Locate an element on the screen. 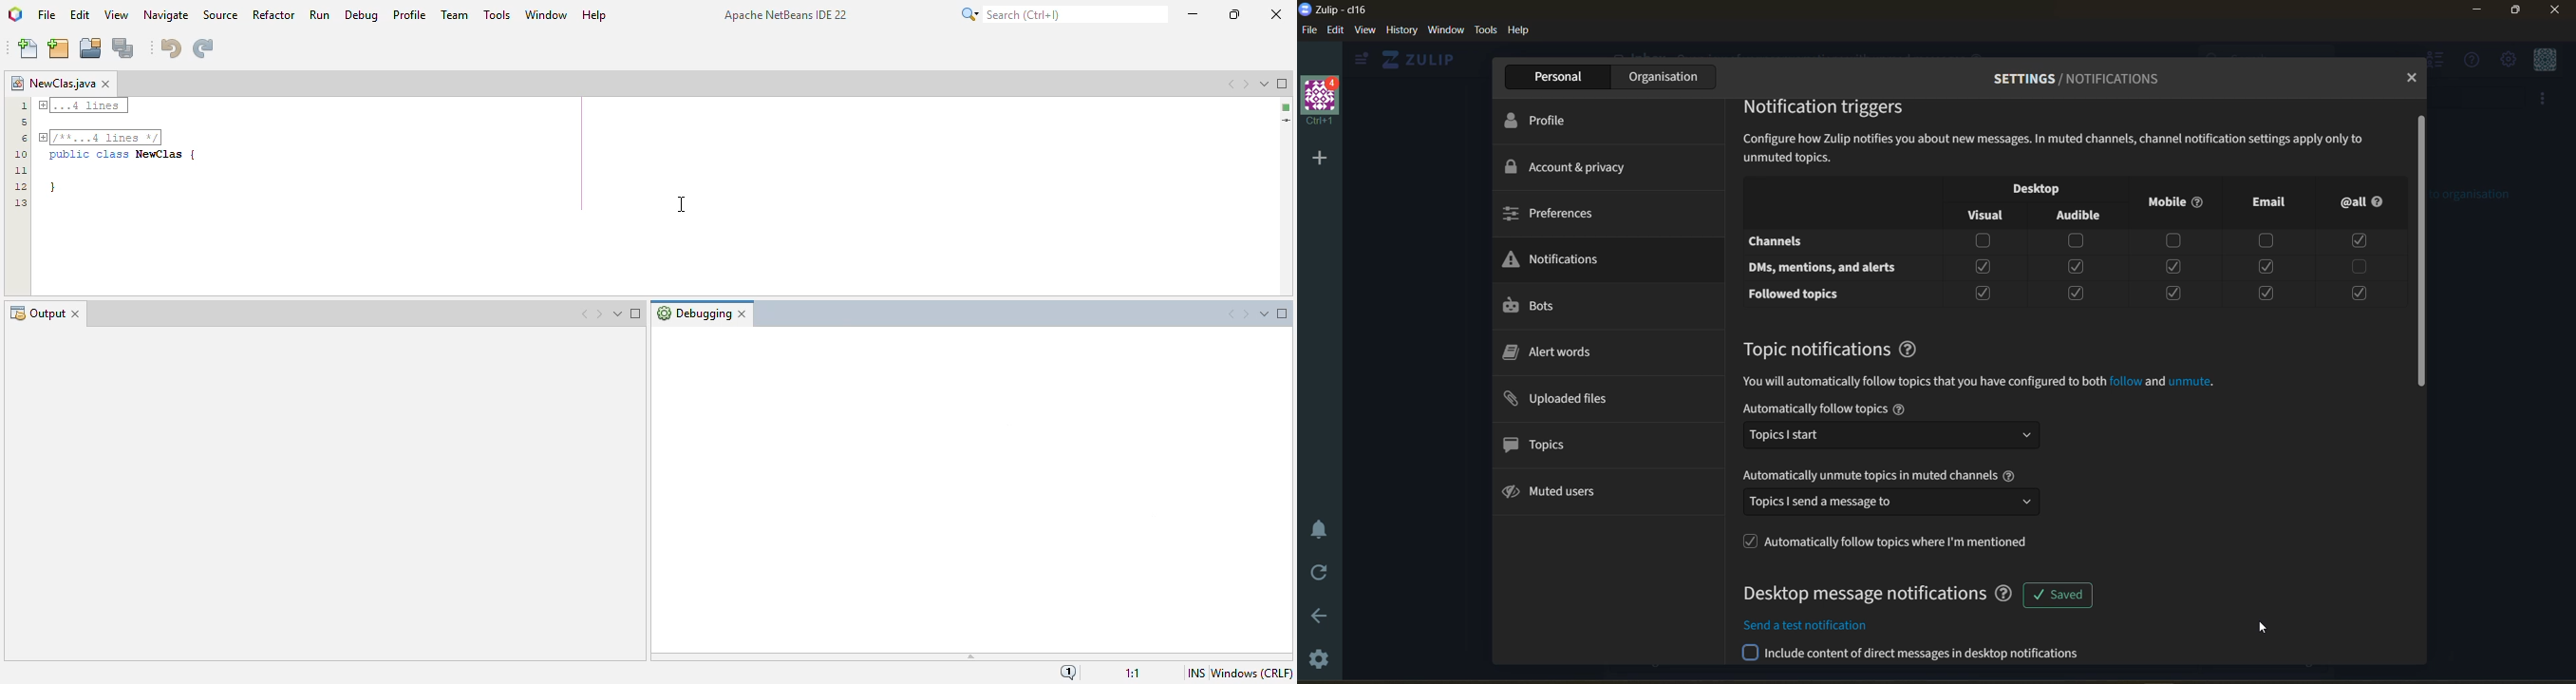 This screenshot has width=2576, height=700. Checkbox is located at coordinates (2174, 265).